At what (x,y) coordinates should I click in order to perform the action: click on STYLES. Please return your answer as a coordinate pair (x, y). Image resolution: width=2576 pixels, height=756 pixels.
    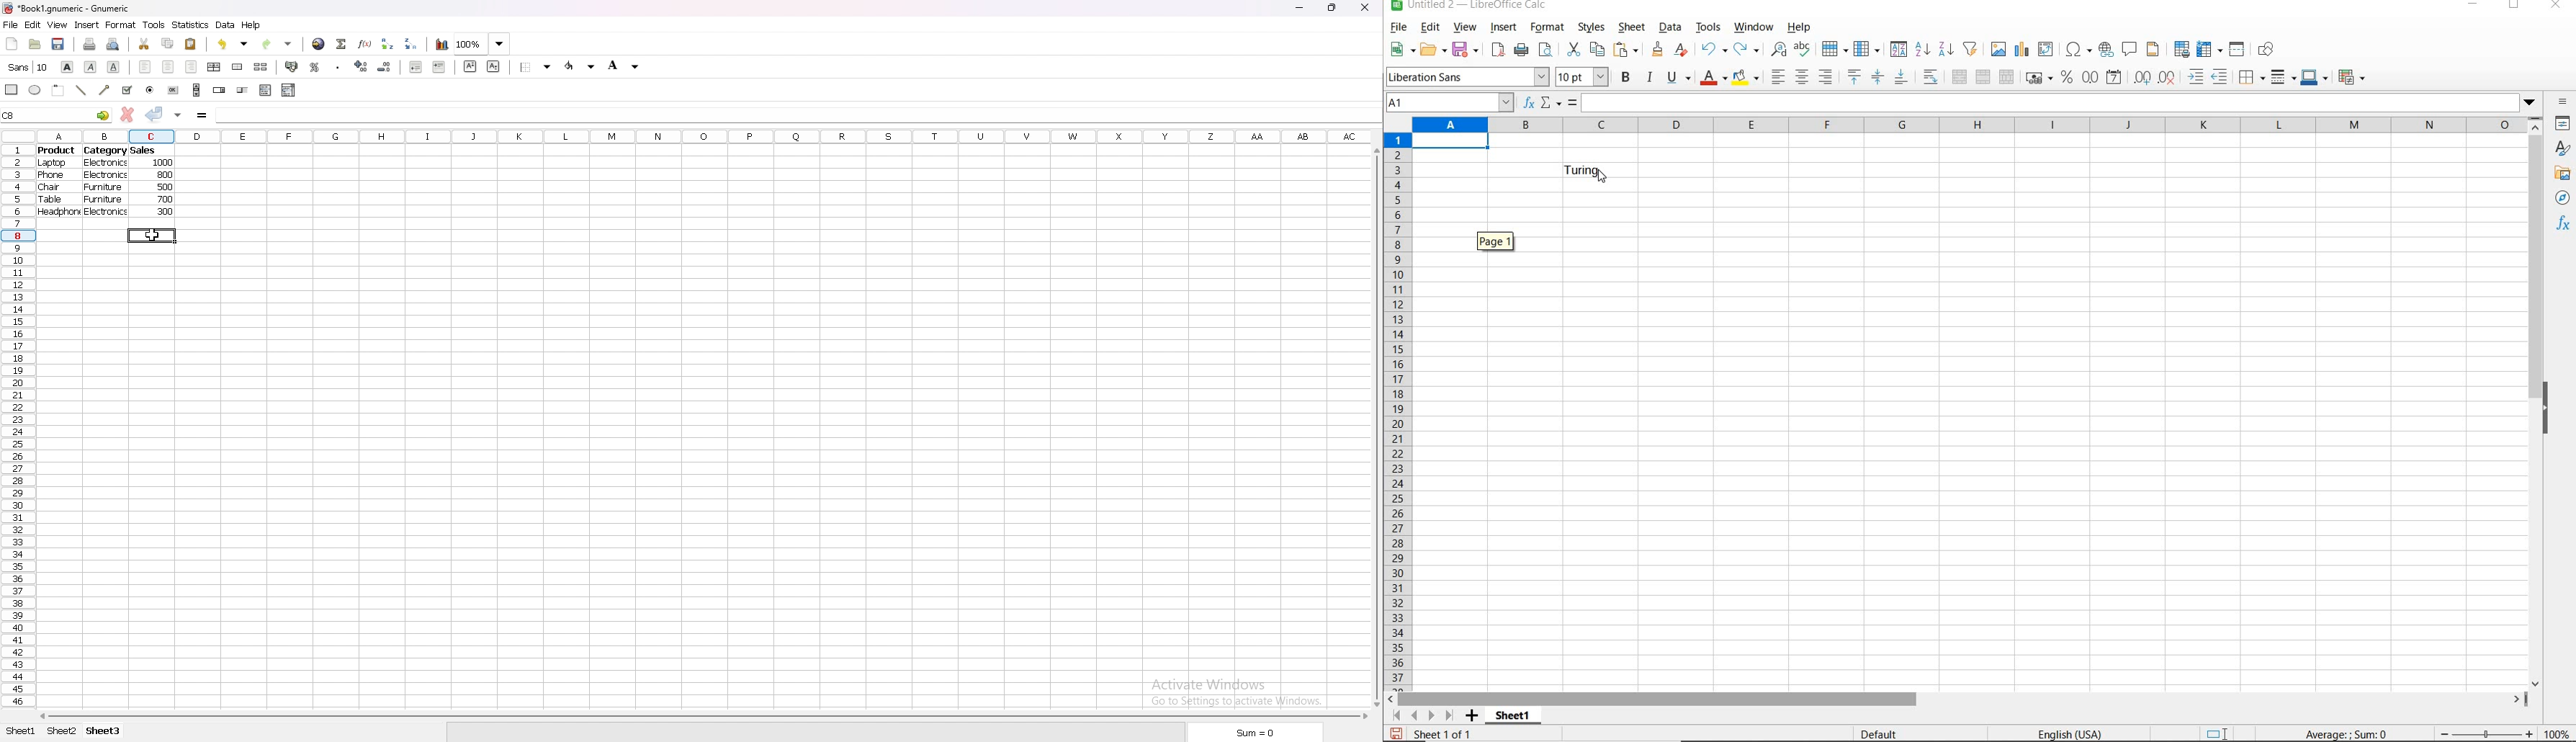
    Looking at the image, I should click on (2564, 151).